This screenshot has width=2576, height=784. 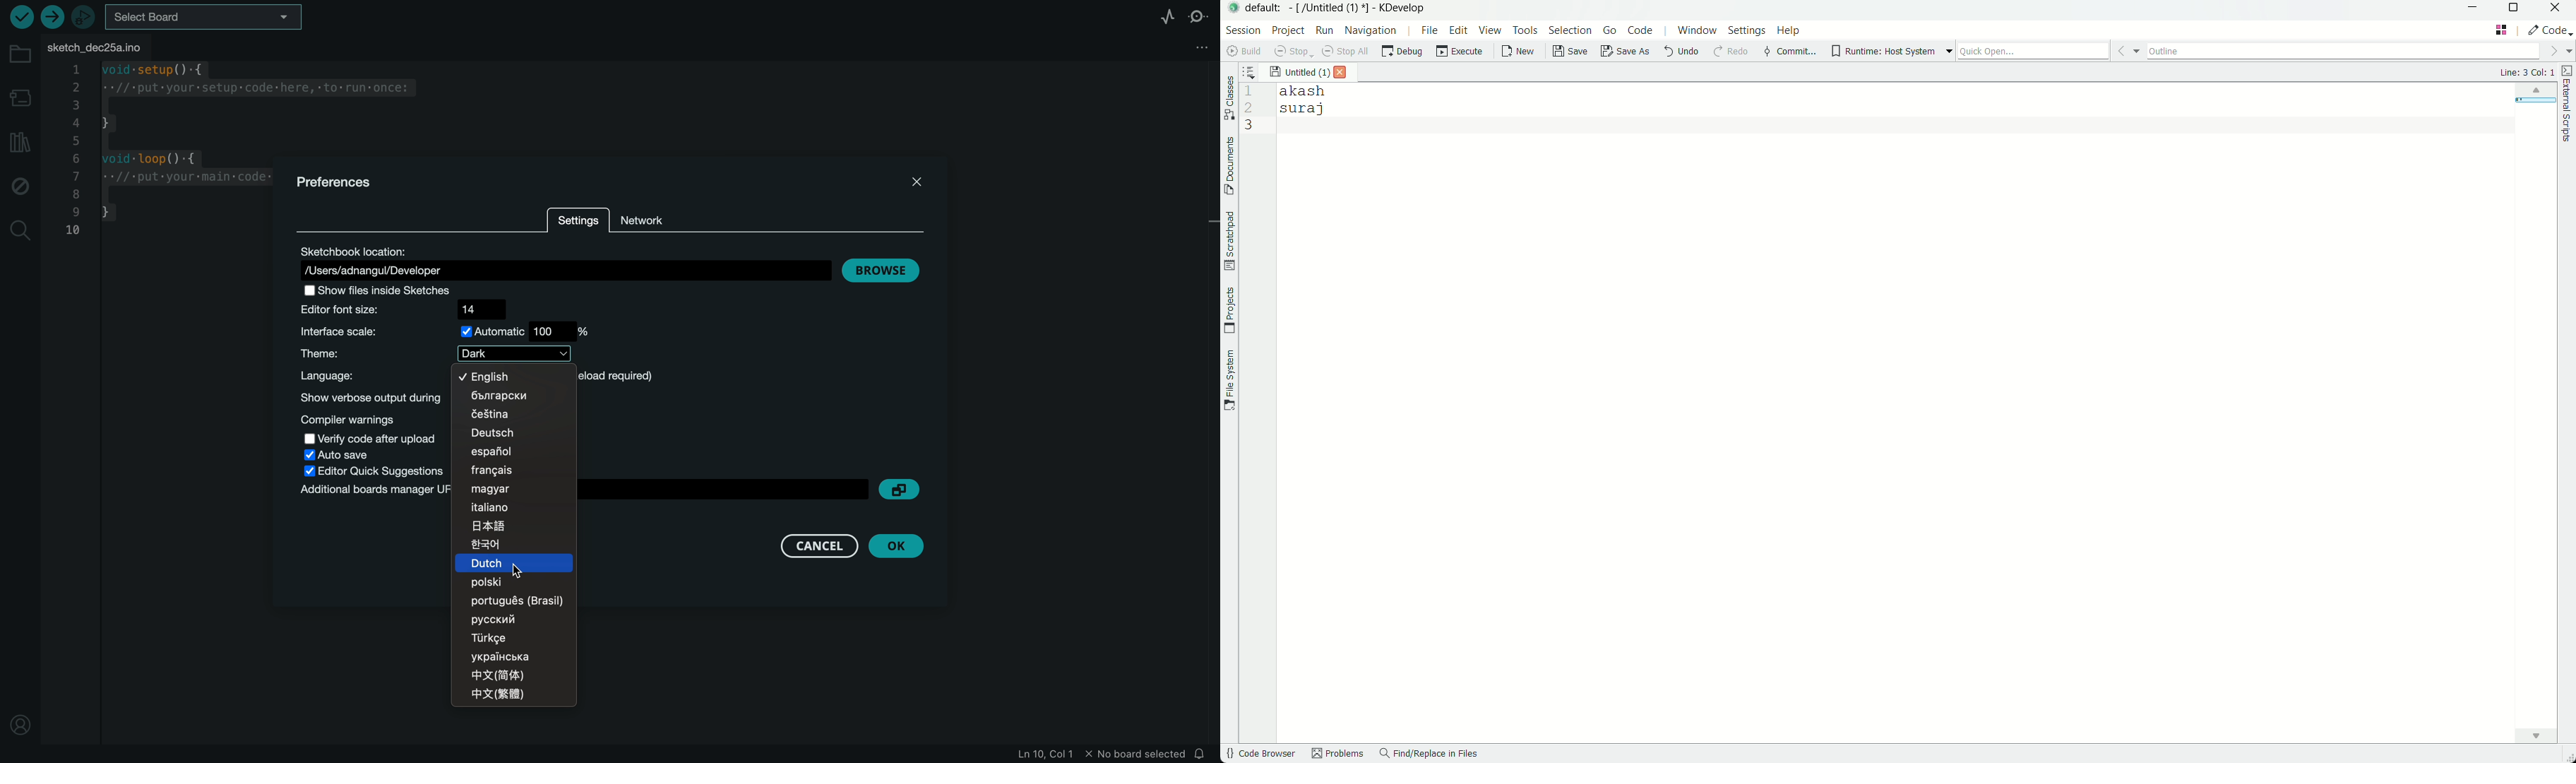 I want to click on boards  manager, so click(x=372, y=492).